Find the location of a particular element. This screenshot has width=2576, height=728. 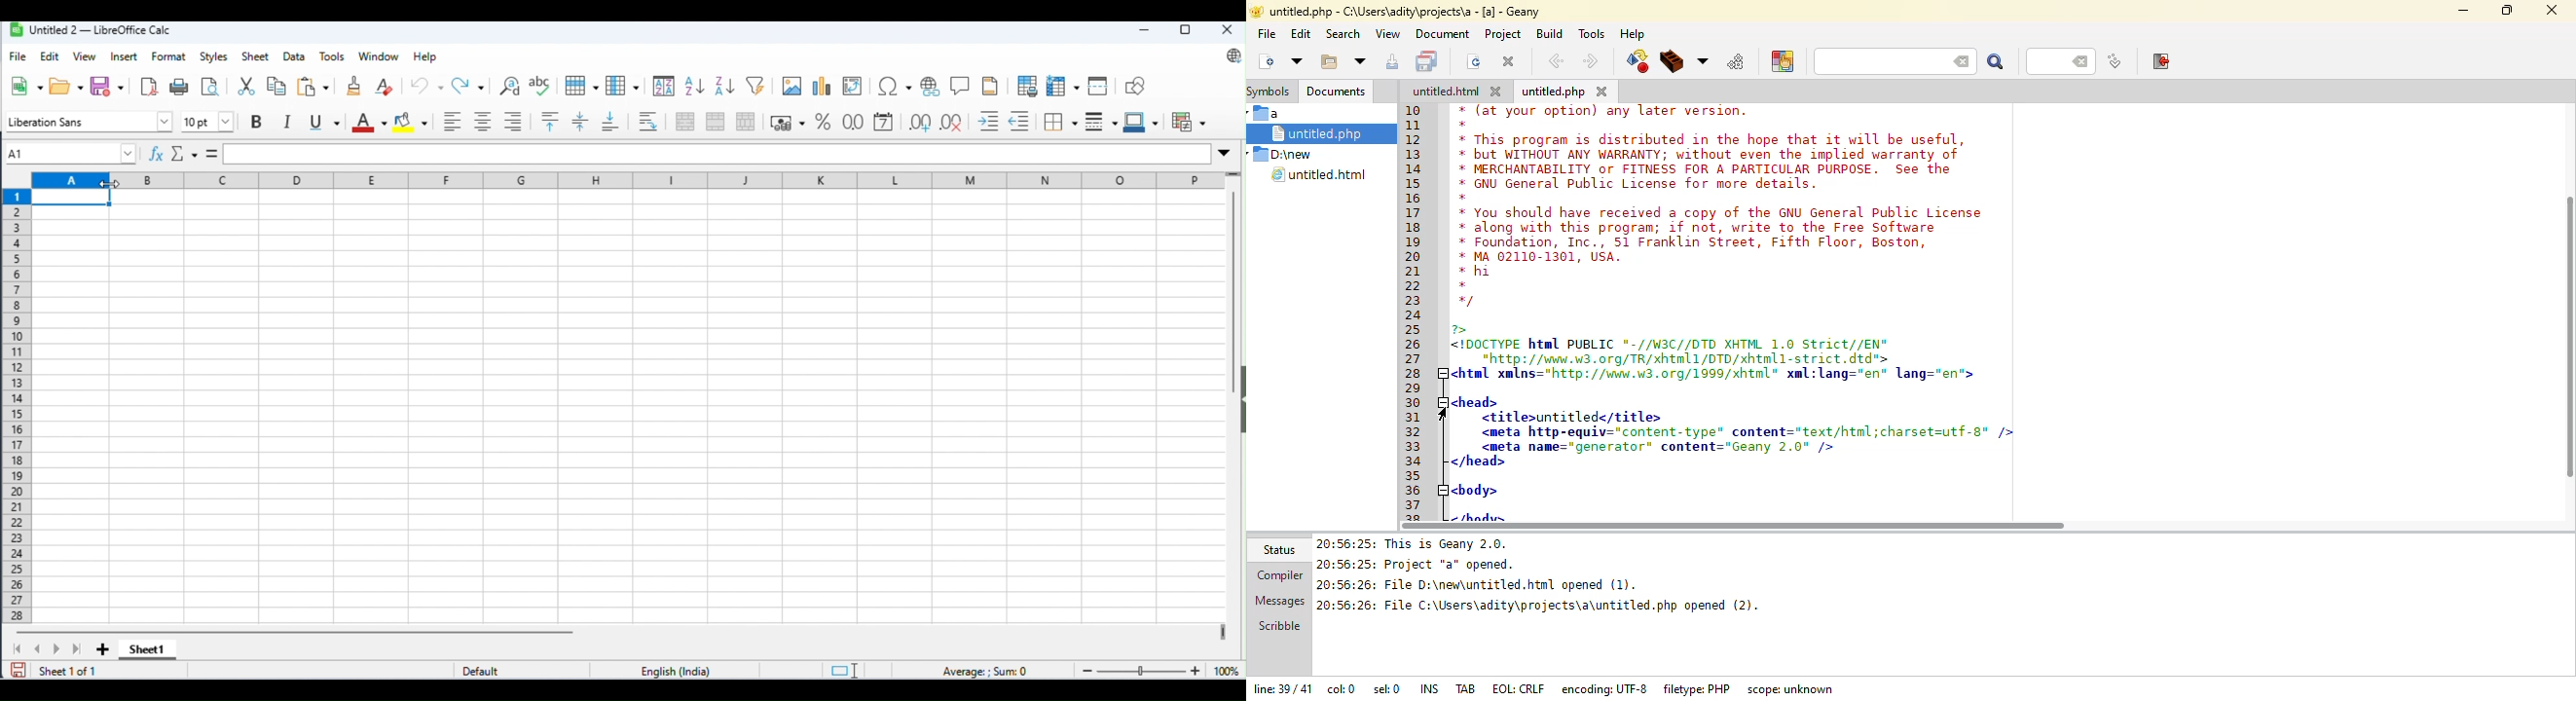

show draw functions is located at coordinates (1135, 84).